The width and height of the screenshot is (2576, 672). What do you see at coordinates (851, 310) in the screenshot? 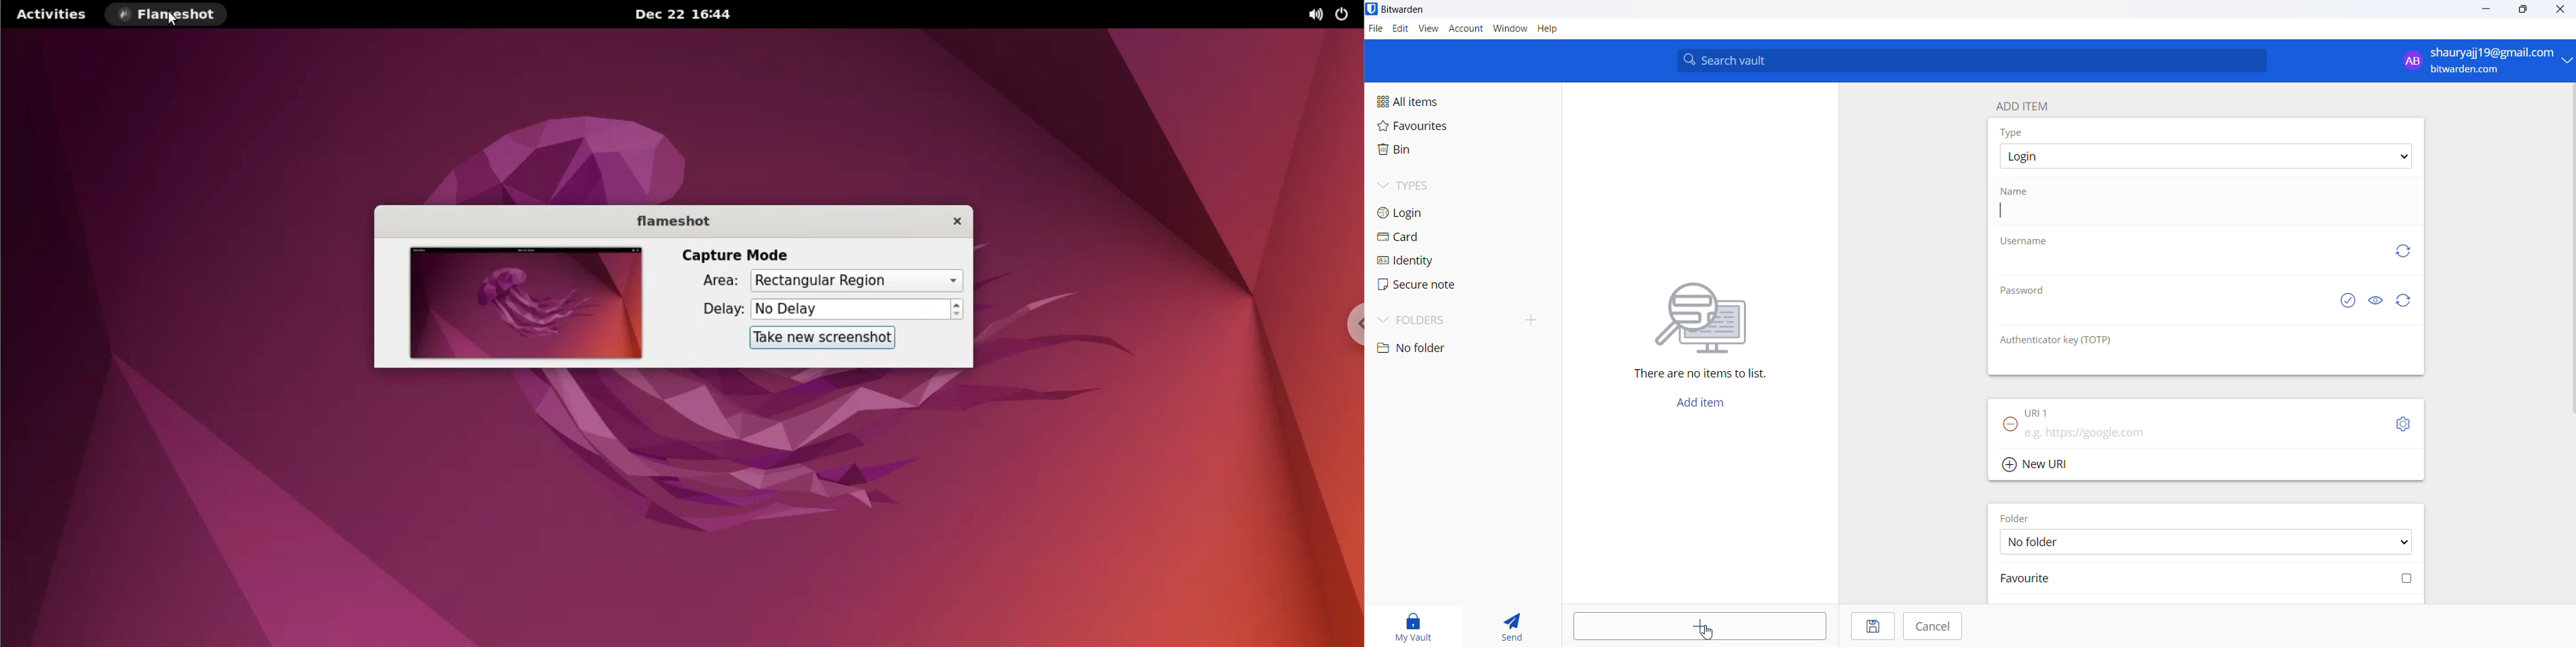
I see `delay time input box` at bounding box center [851, 310].